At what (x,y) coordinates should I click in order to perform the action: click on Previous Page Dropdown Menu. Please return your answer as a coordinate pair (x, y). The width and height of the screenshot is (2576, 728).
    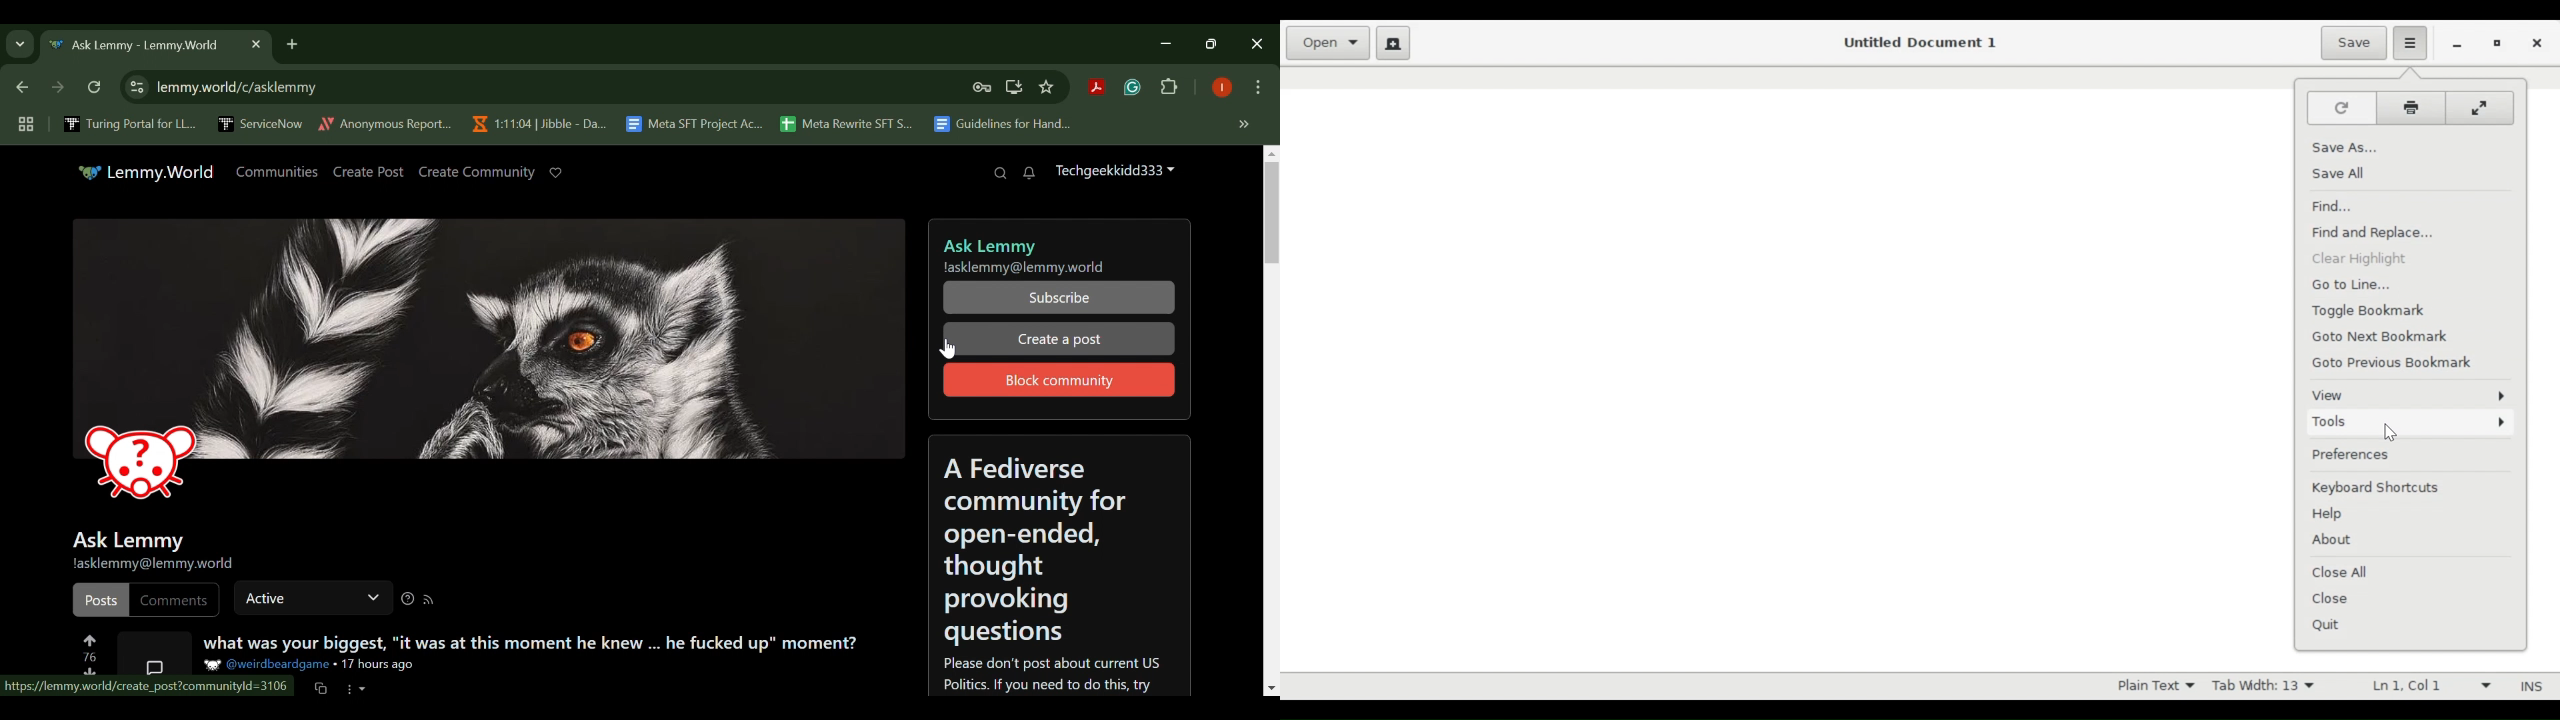
    Looking at the image, I should click on (20, 45).